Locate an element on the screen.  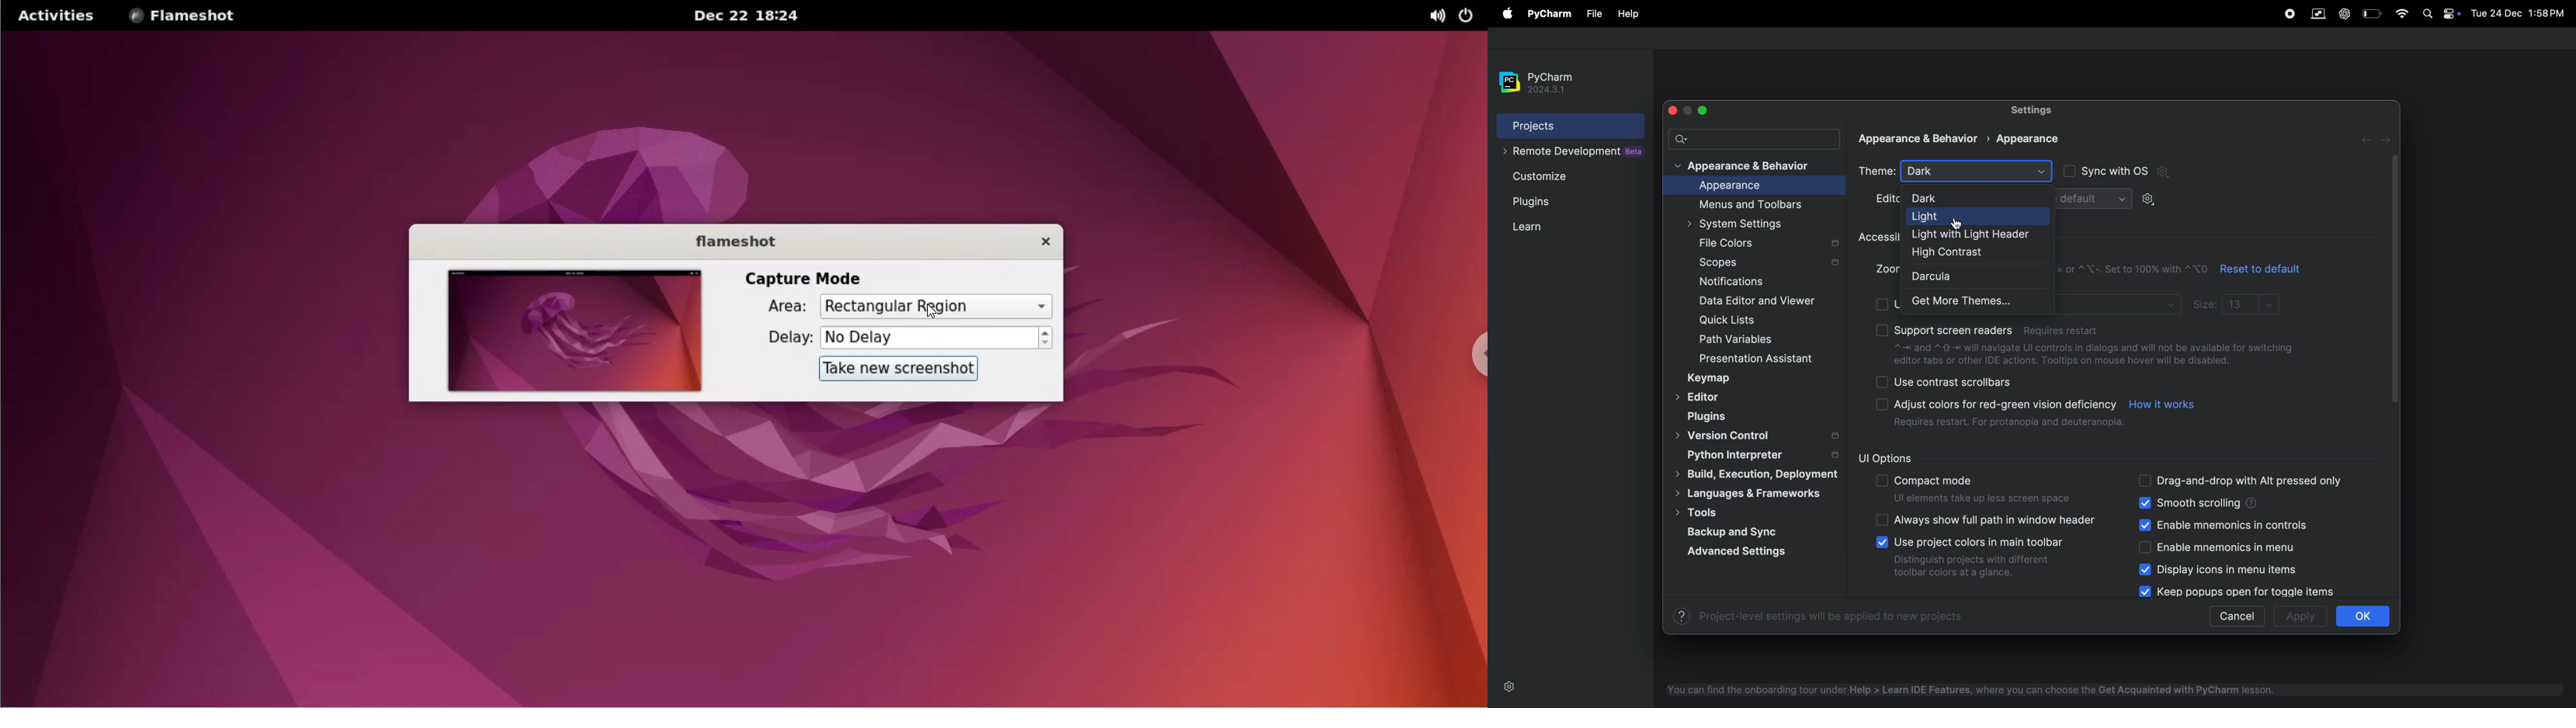
ui options is located at coordinates (1887, 457).